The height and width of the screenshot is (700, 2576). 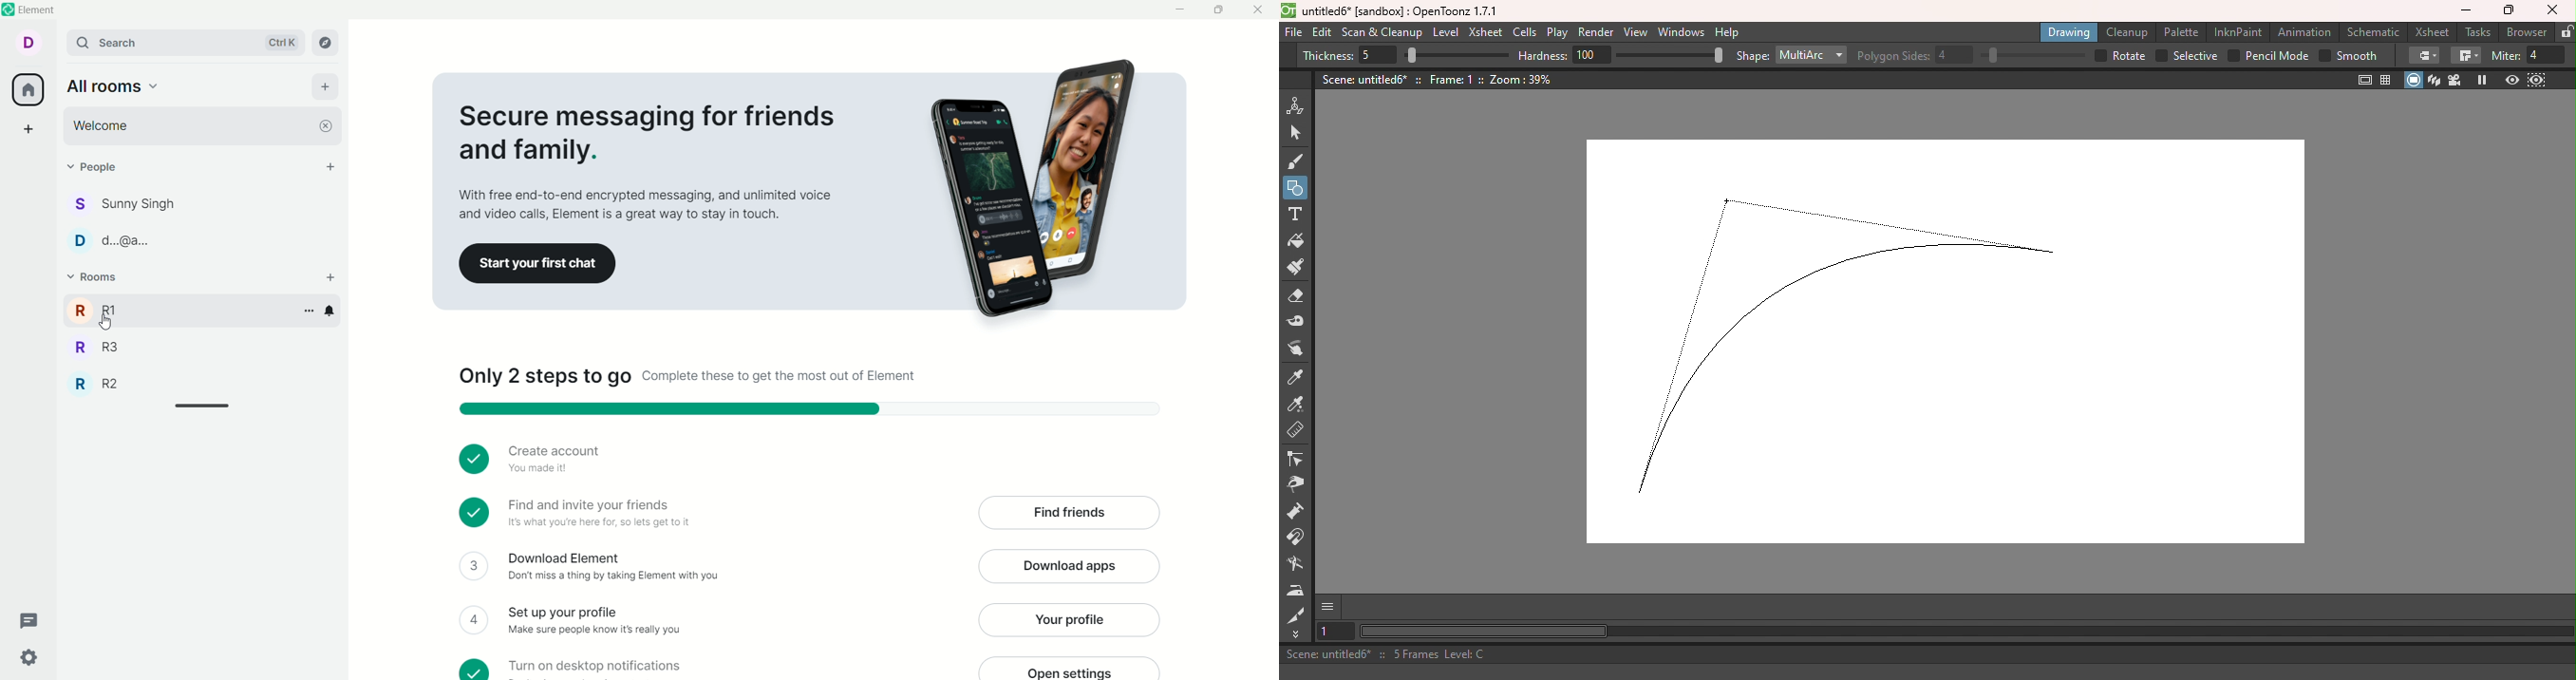 I want to click on Help, so click(x=1728, y=32).